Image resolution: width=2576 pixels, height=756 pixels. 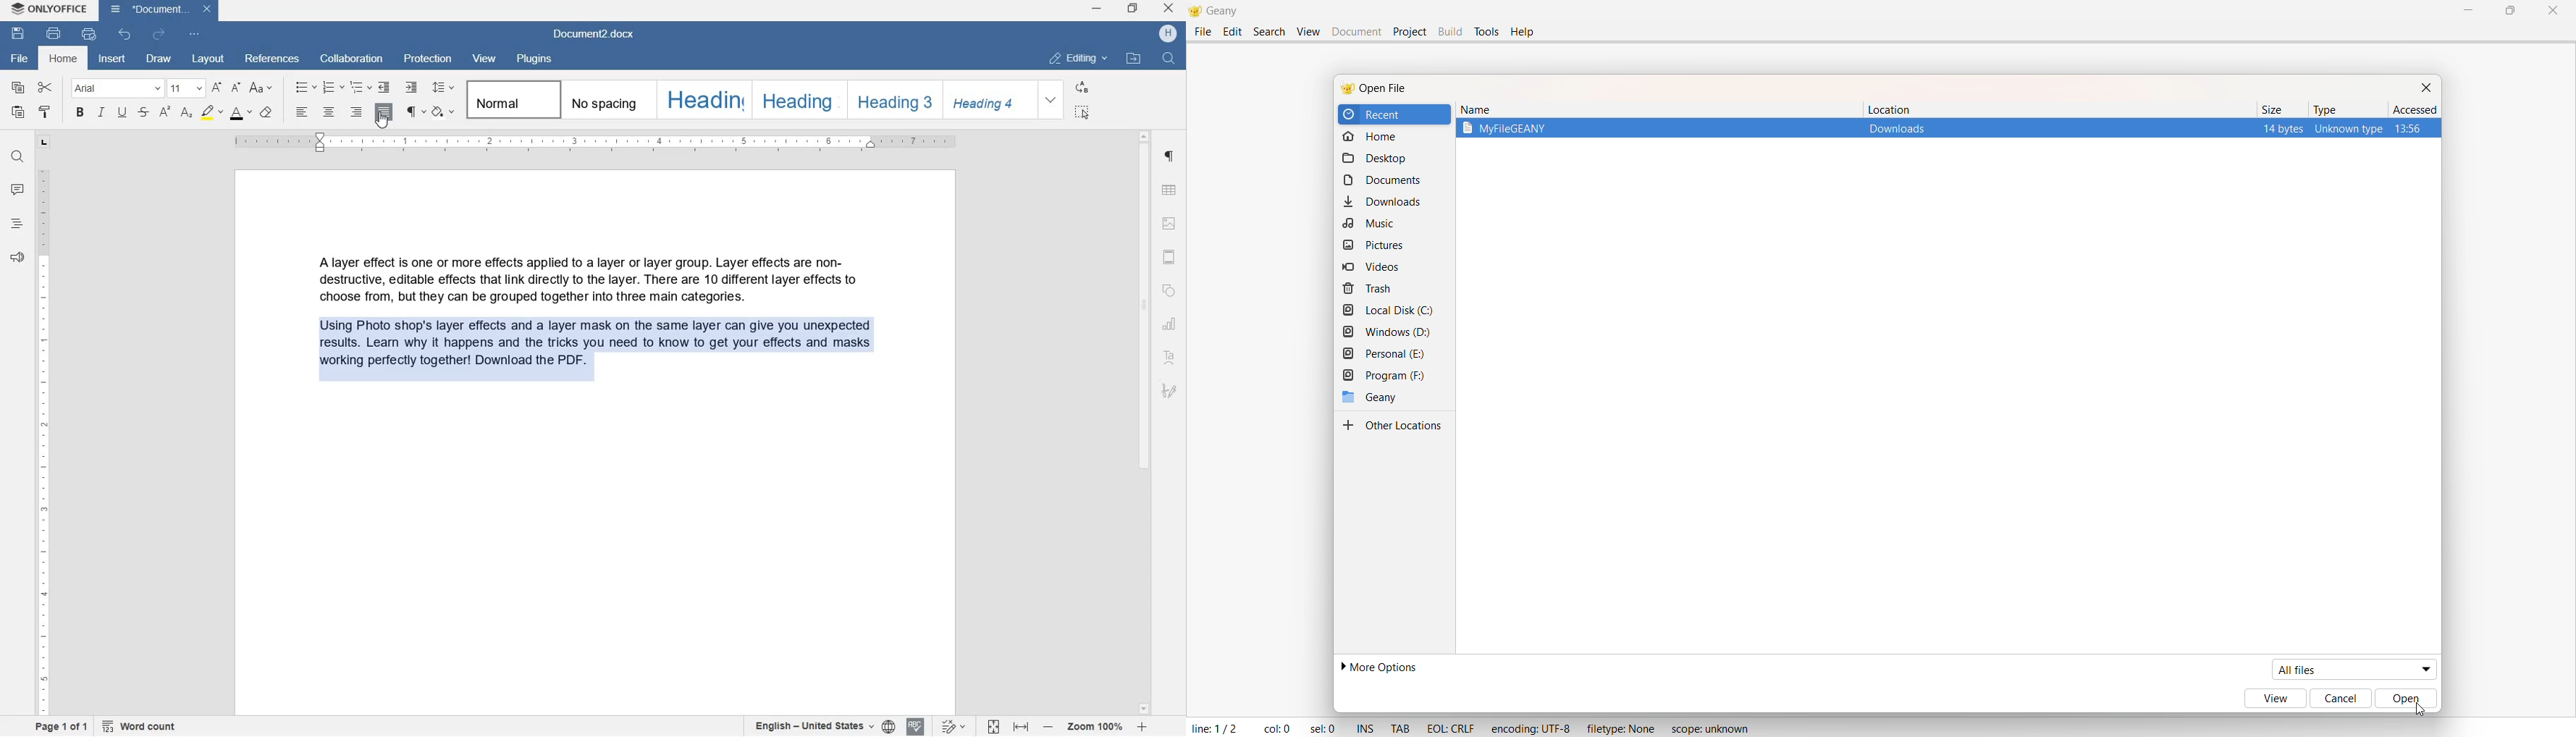 What do you see at coordinates (359, 87) in the screenshot?
I see `MULTILEVEL LIST` at bounding box center [359, 87].